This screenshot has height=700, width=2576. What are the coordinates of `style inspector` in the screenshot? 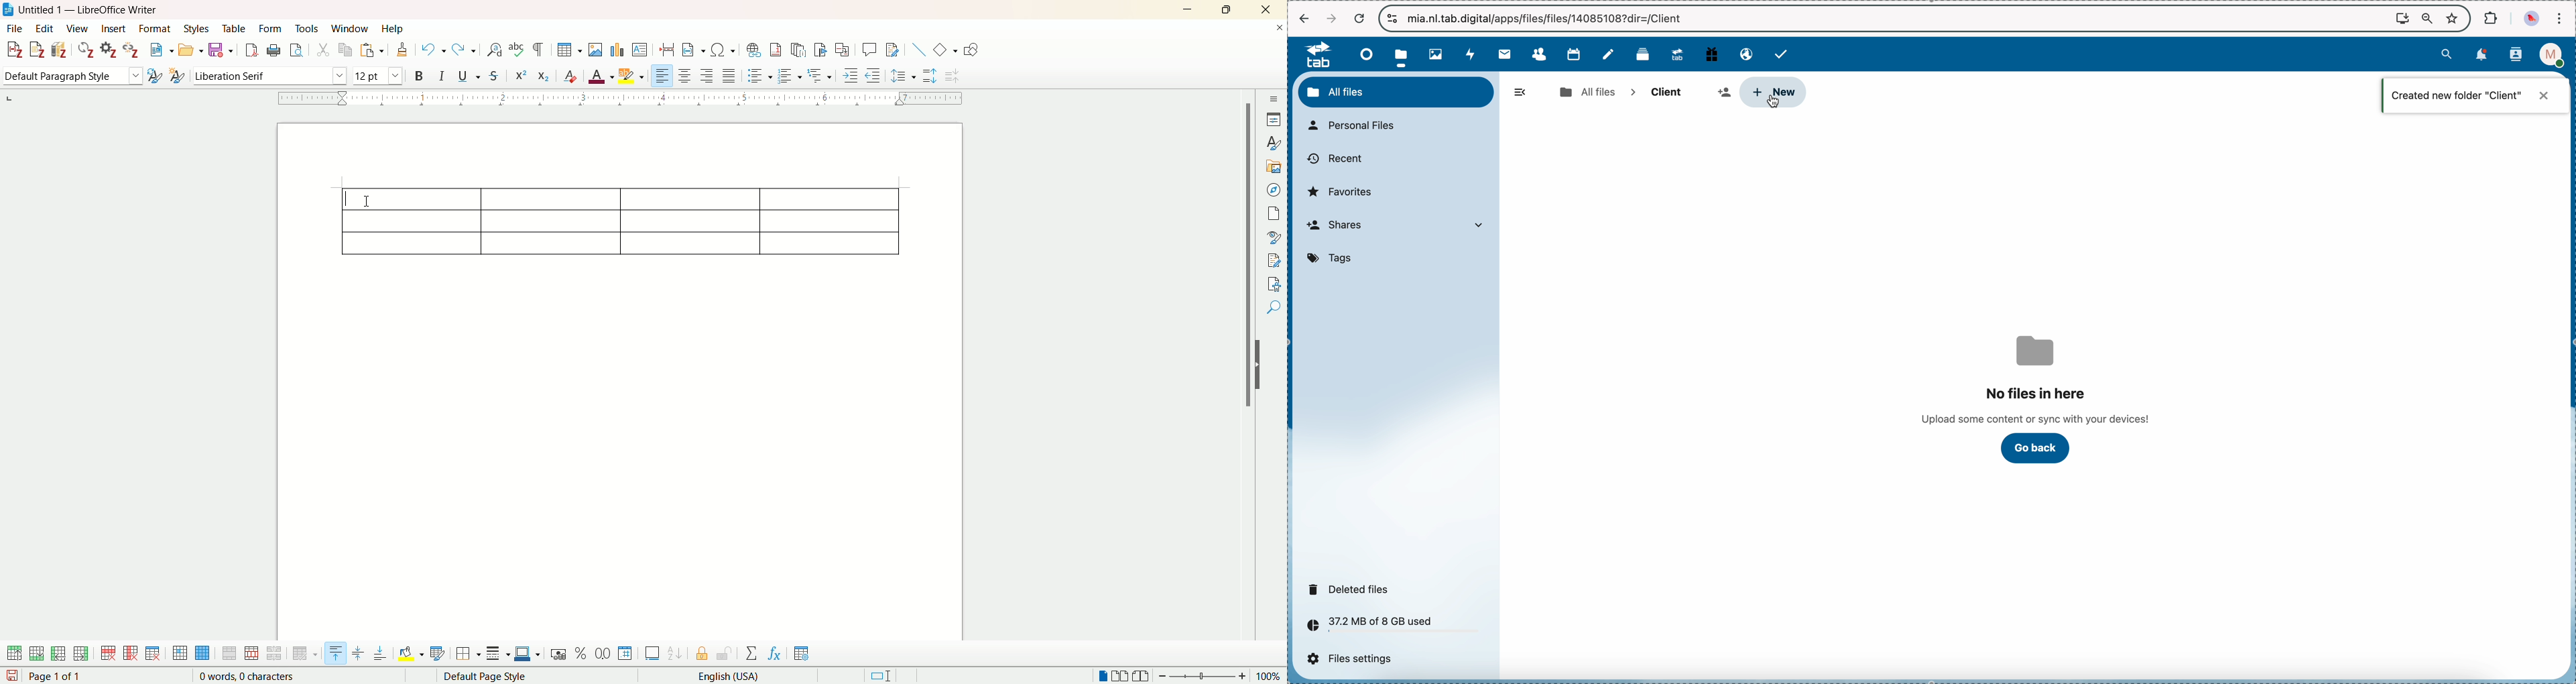 It's located at (1272, 236).